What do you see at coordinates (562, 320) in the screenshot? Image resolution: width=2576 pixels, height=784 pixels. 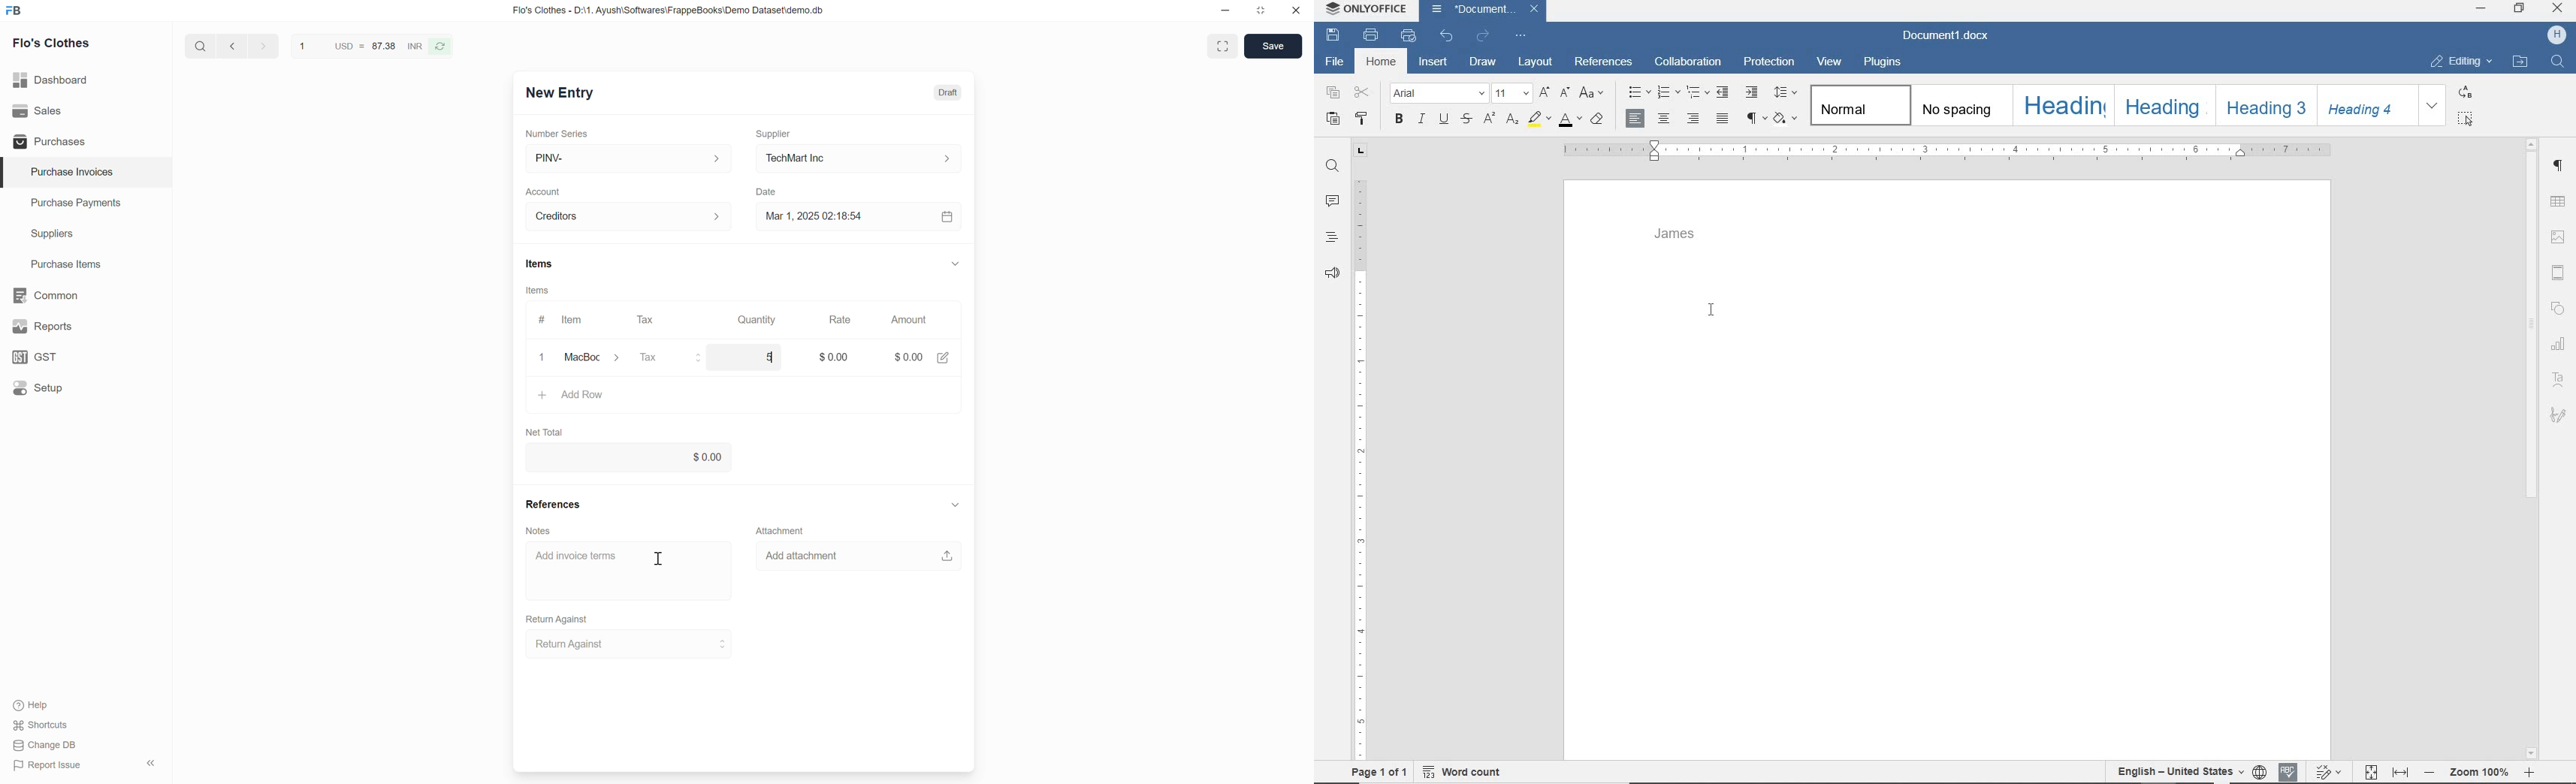 I see `# Item` at bounding box center [562, 320].